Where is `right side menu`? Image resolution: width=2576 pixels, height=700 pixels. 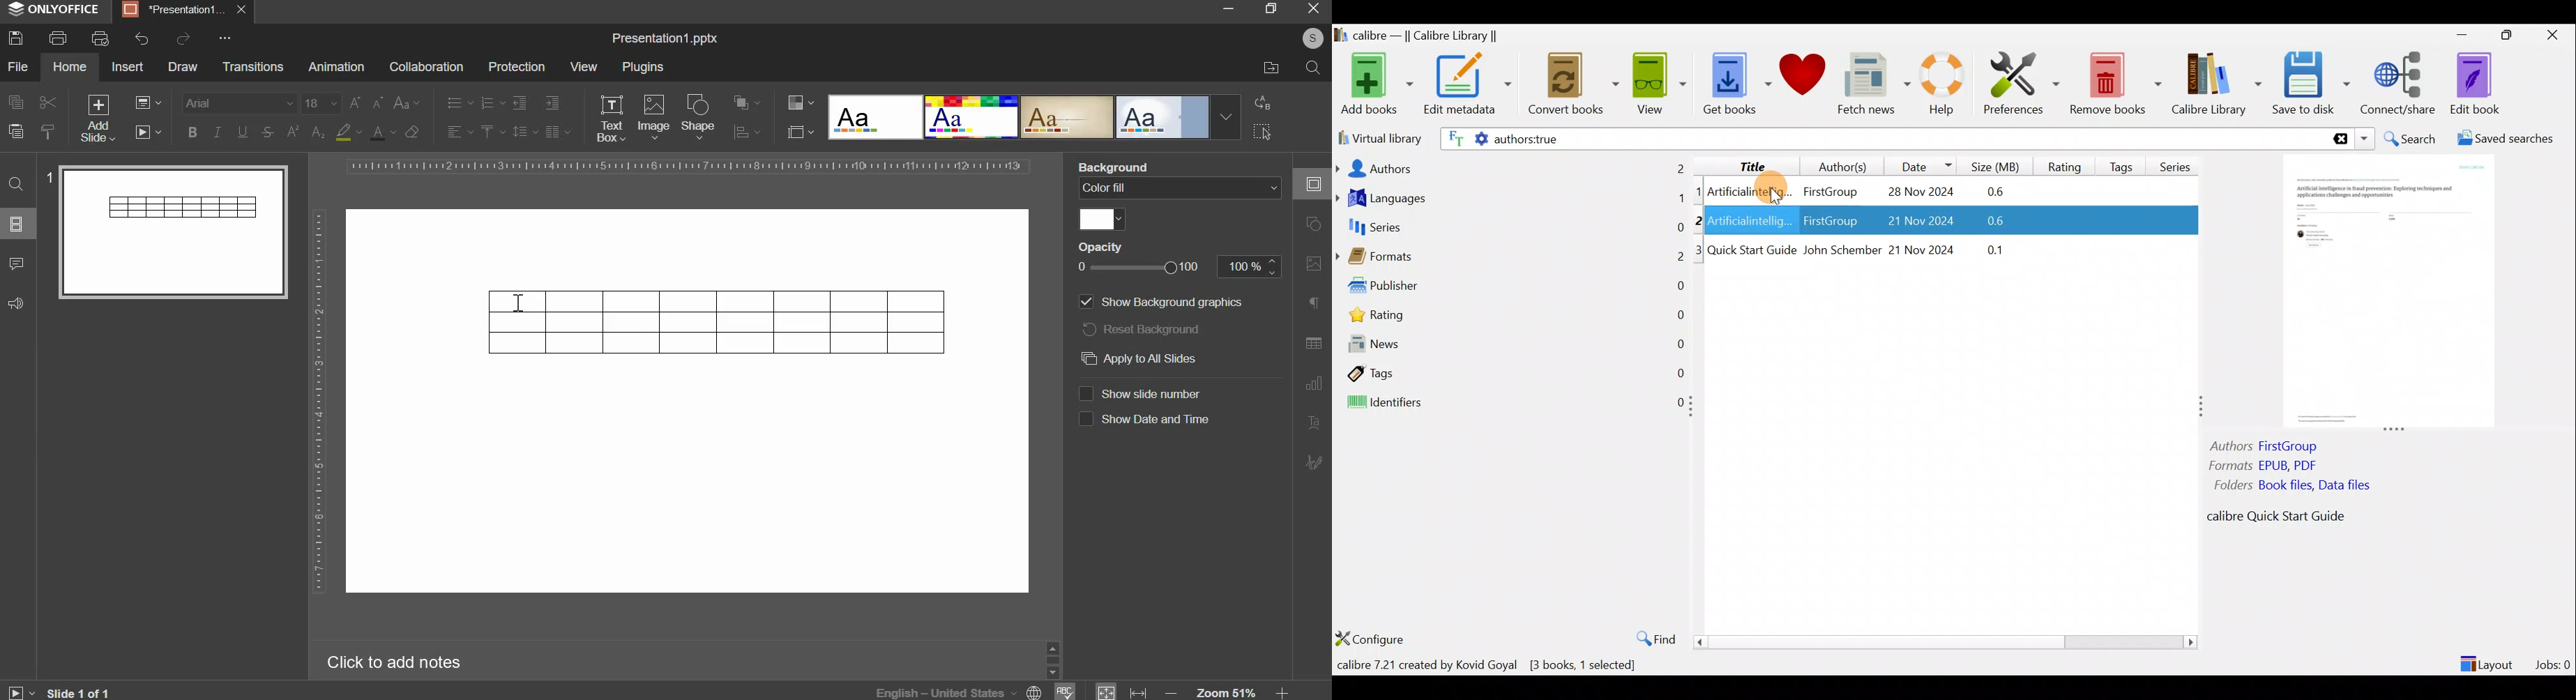 right side menu is located at coordinates (1313, 327).